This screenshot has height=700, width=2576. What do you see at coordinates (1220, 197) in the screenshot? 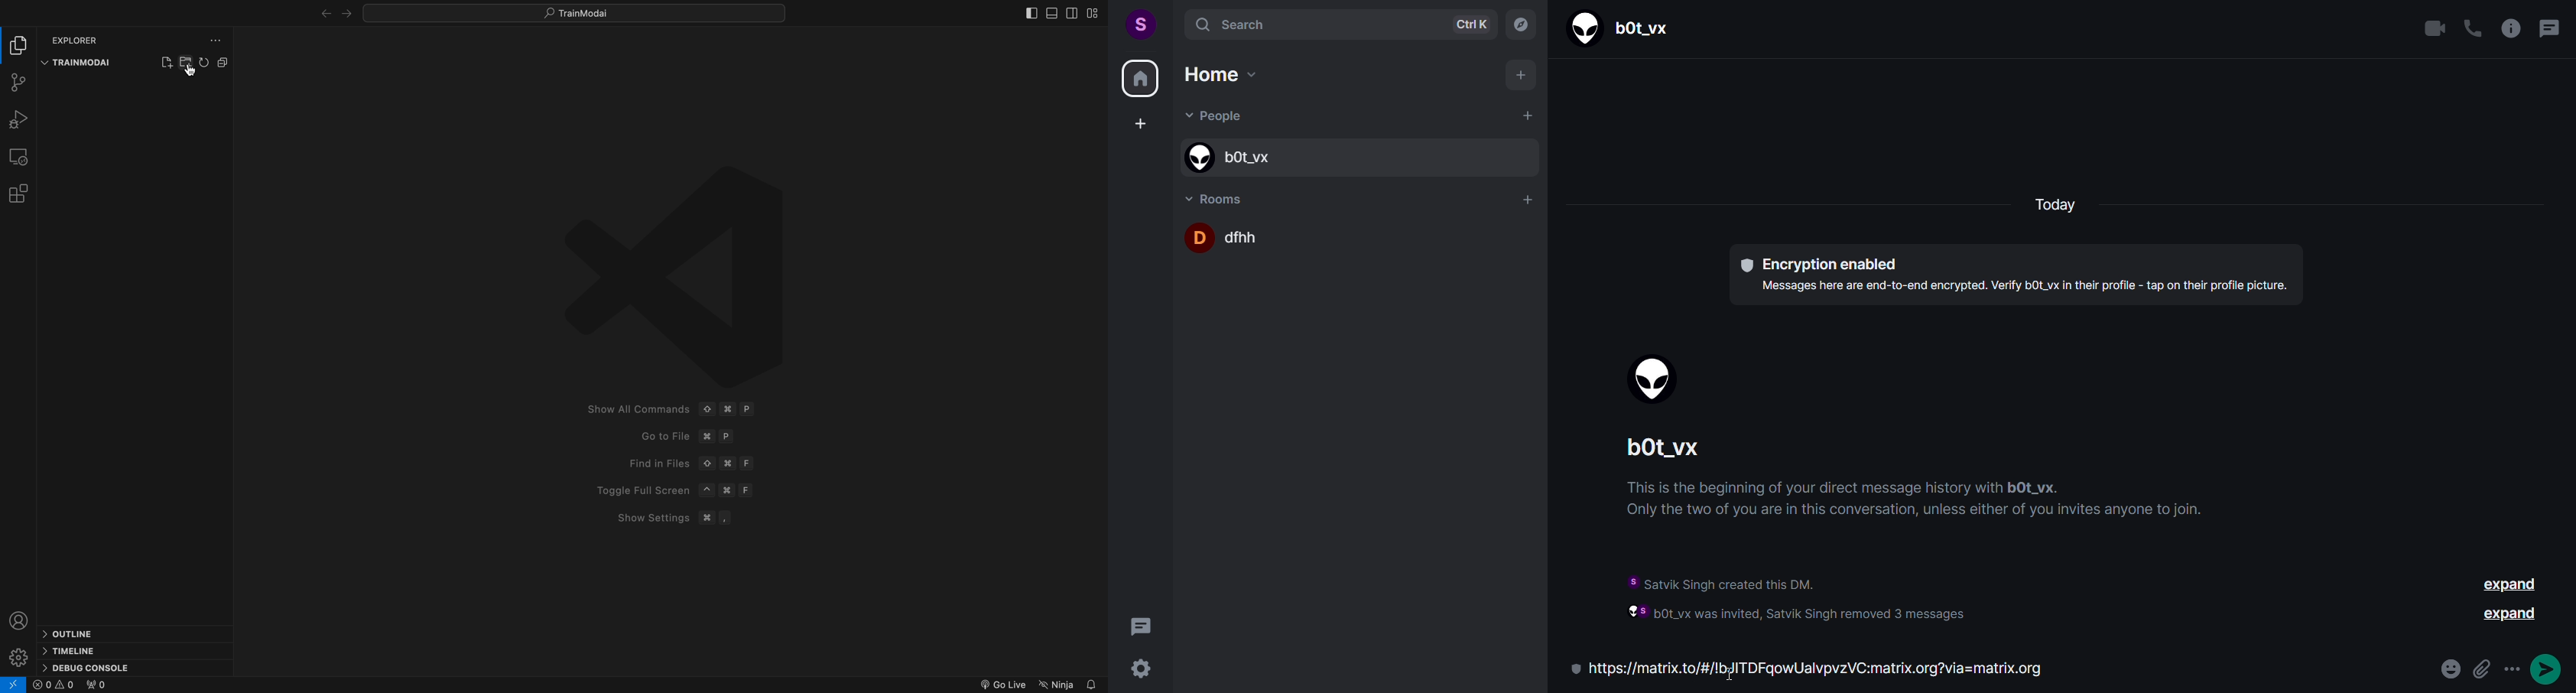
I see `room` at bounding box center [1220, 197].